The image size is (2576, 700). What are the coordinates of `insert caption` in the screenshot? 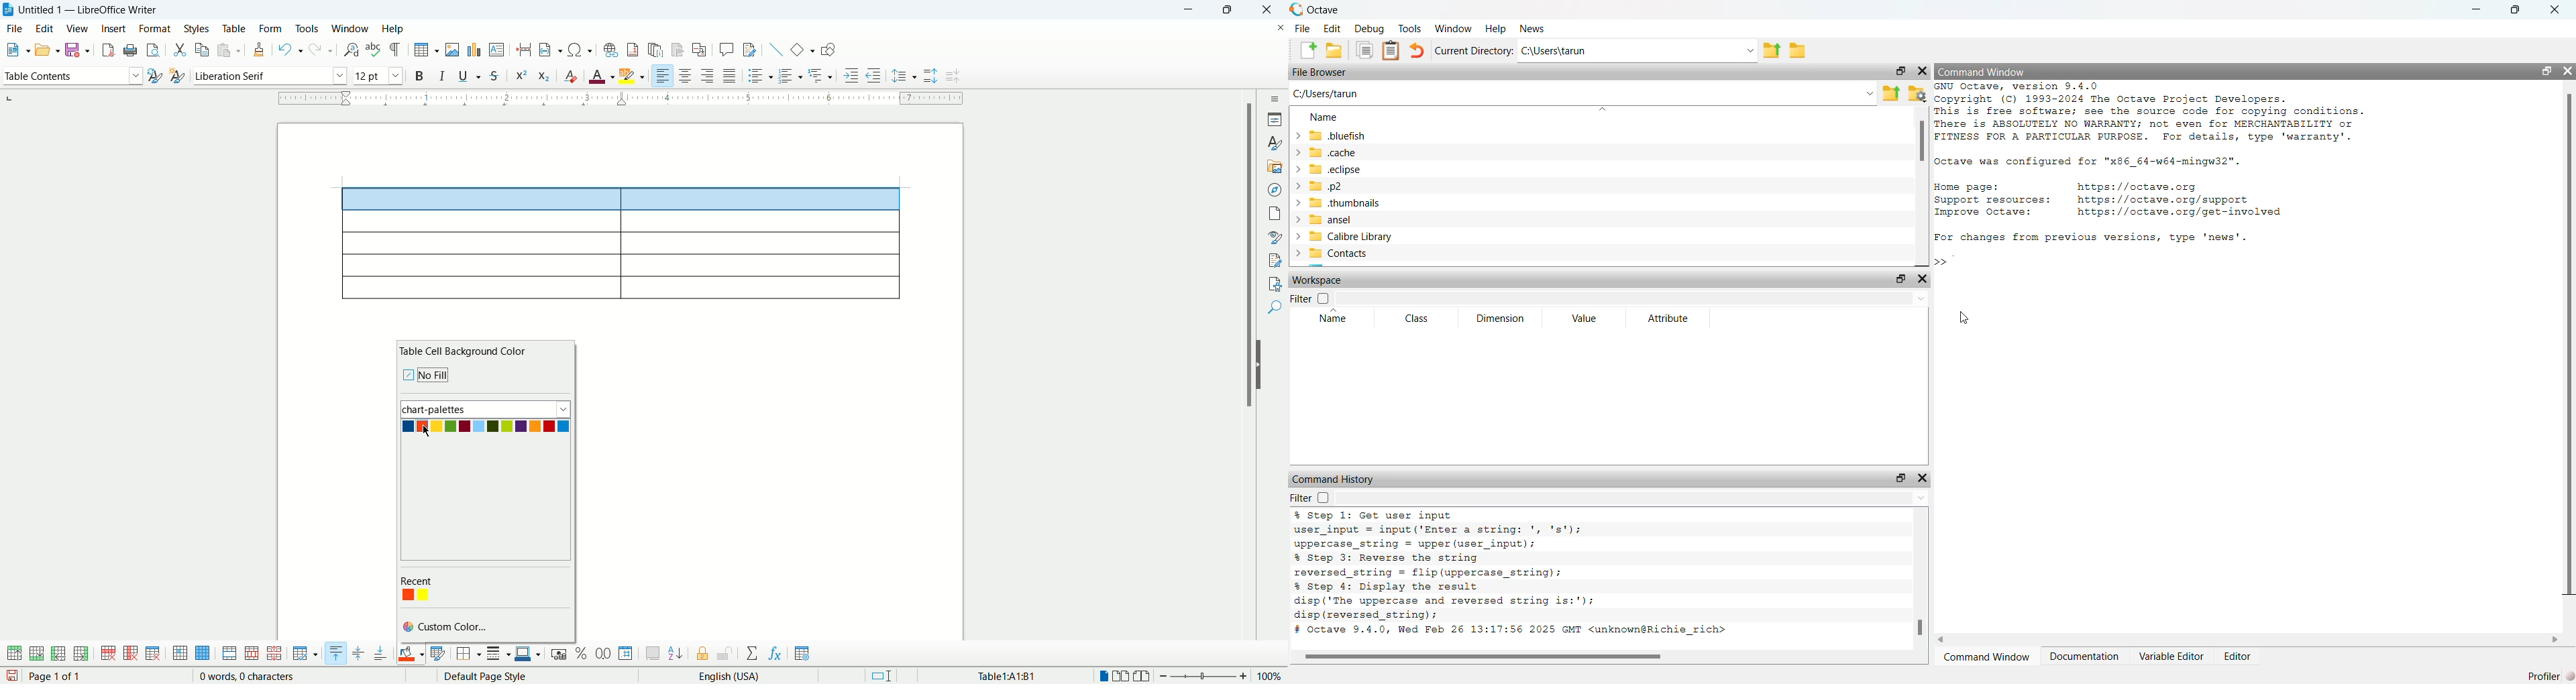 It's located at (653, 653).